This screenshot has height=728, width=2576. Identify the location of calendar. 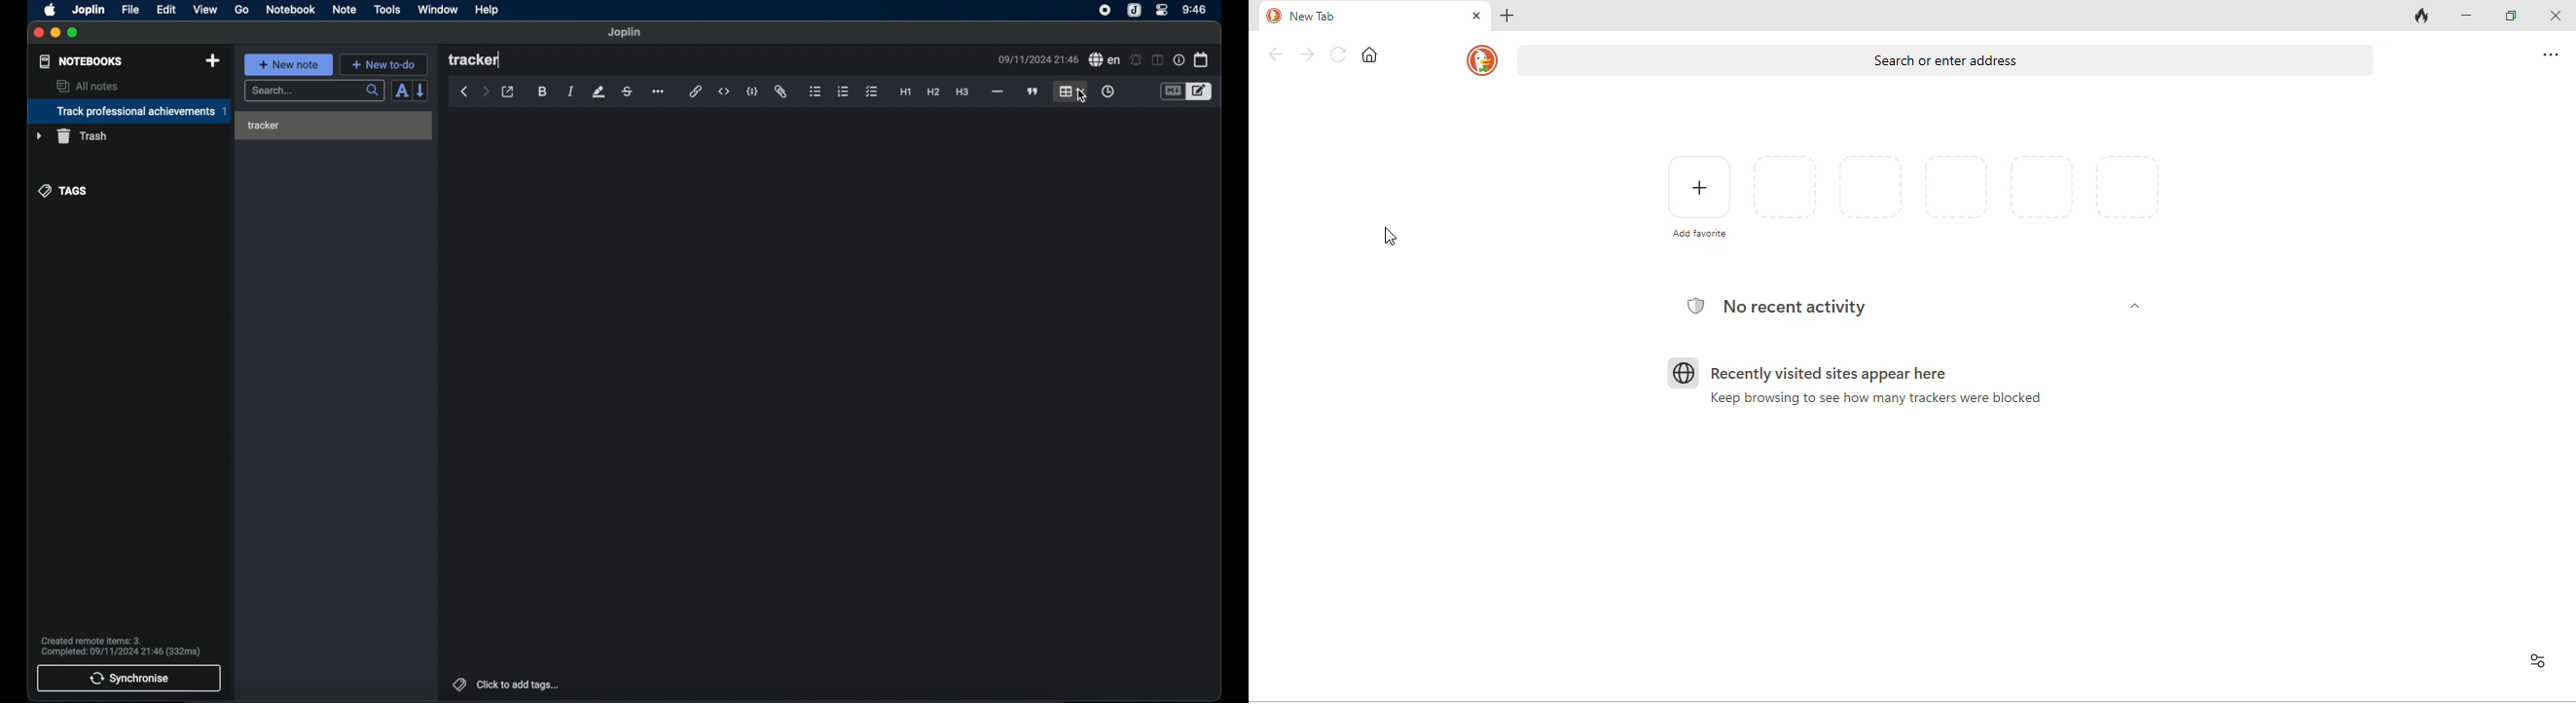
(1202, 59).